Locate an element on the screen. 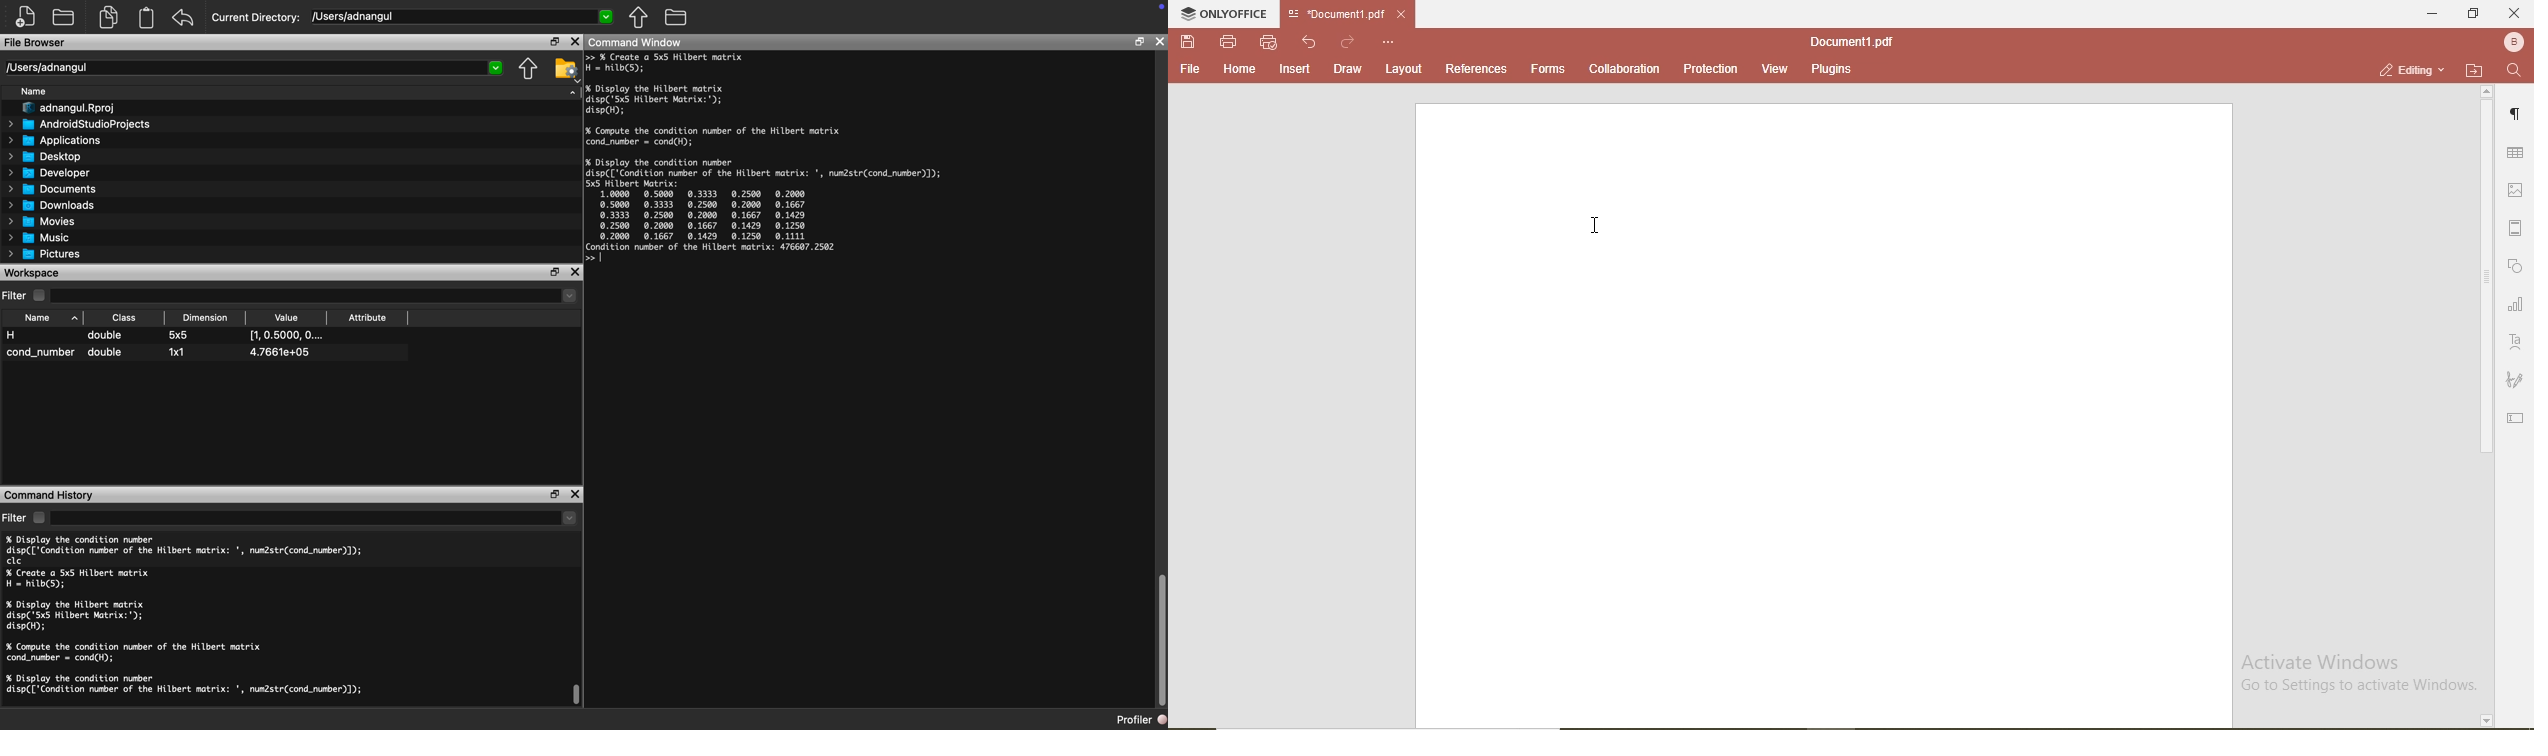 The width and height of the screenshot is (2548, 756). chart is located at coordinates (2516, 304).